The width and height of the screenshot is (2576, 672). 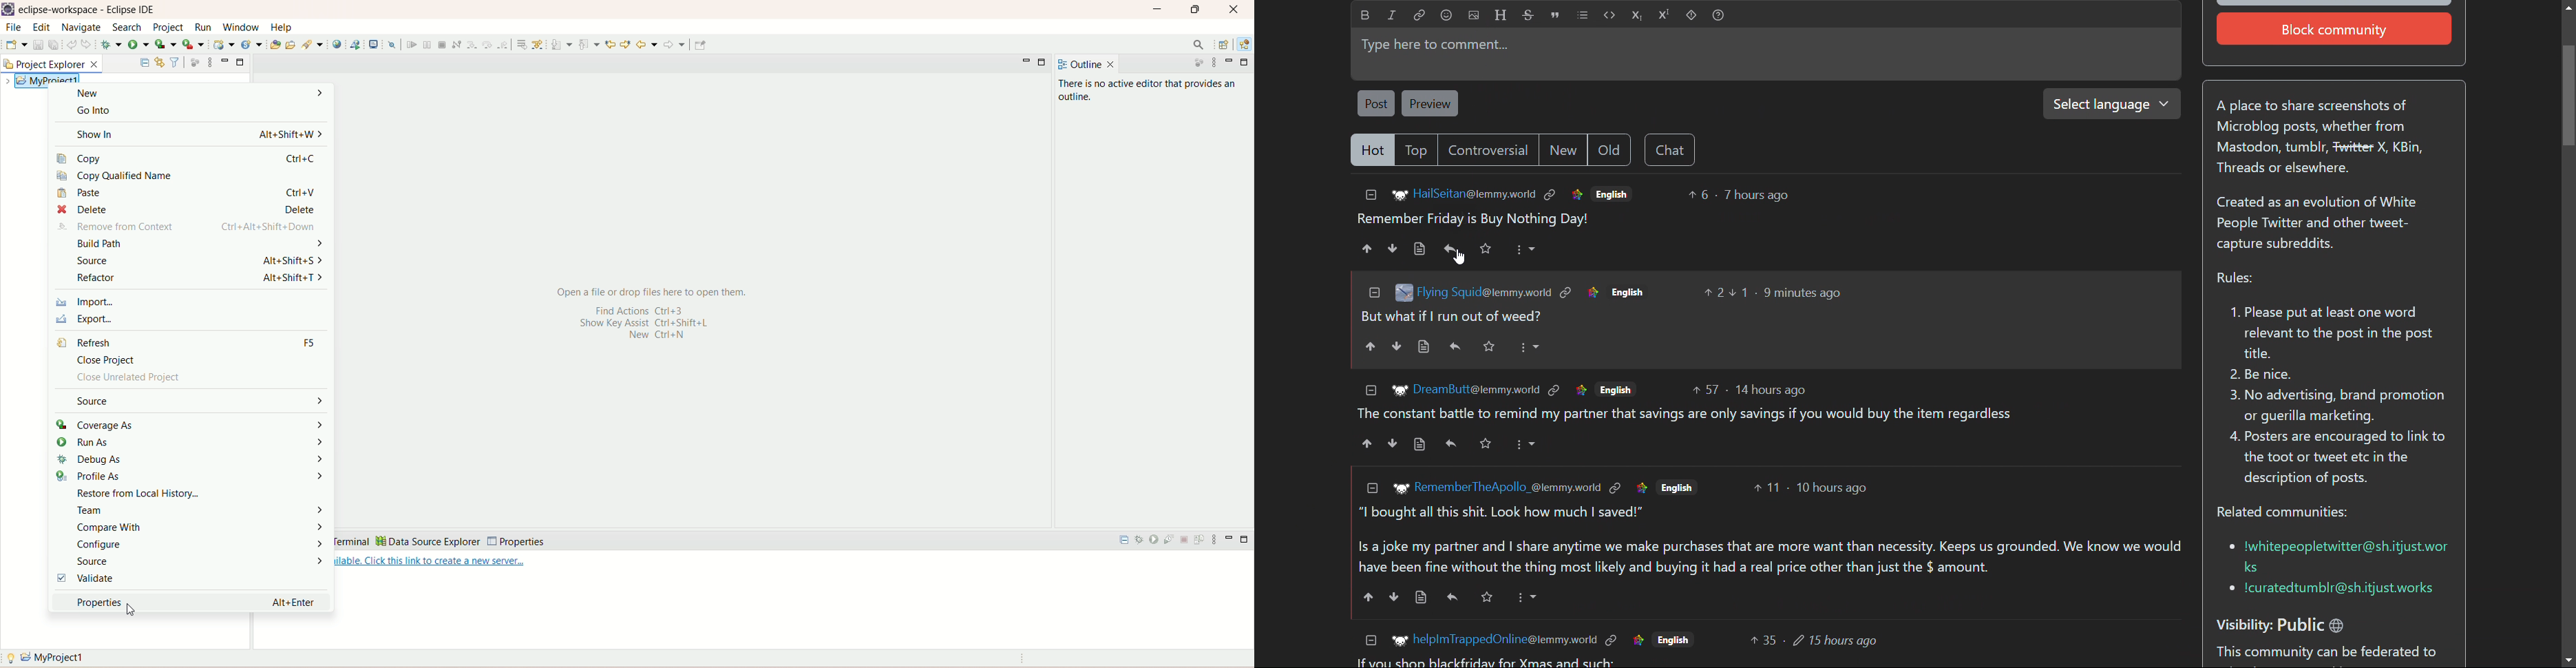 I want to click on view menu, so click(x=1217, y=540).